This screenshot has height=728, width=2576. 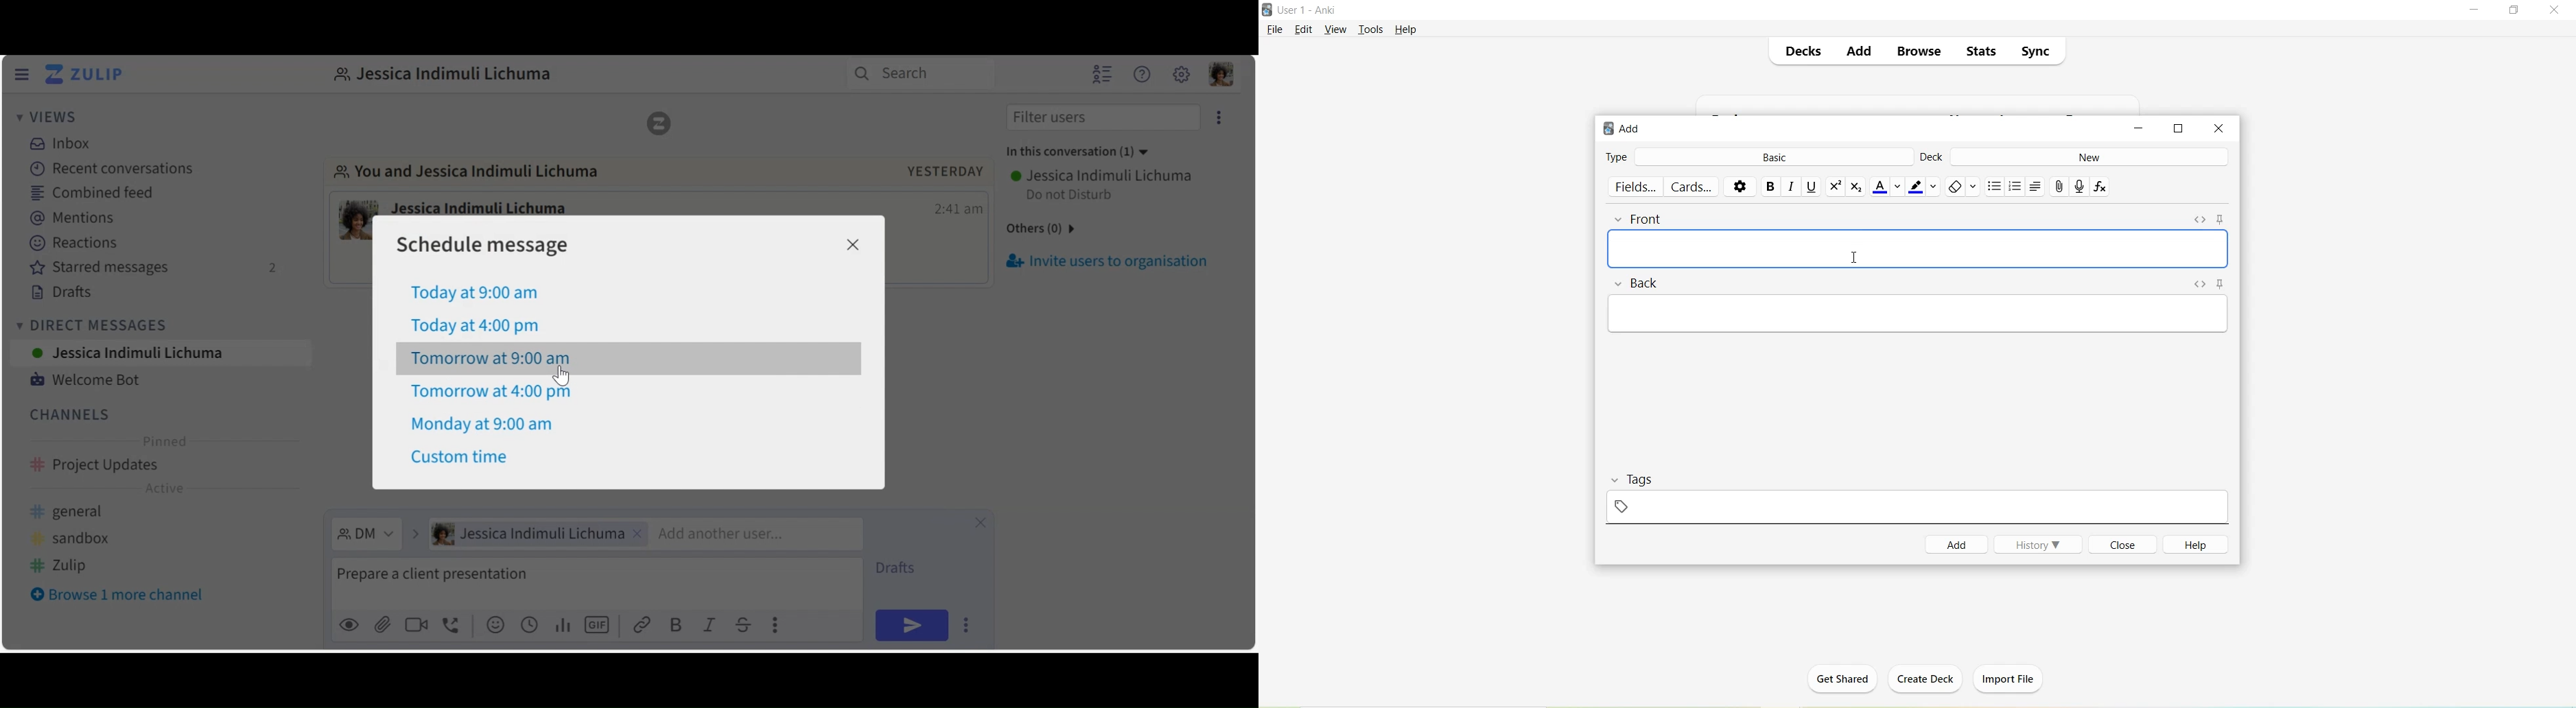 What do you see at coordinates (1307, 30) in the screenshot?
I see `Edit` at bounding box center [1307, 30].